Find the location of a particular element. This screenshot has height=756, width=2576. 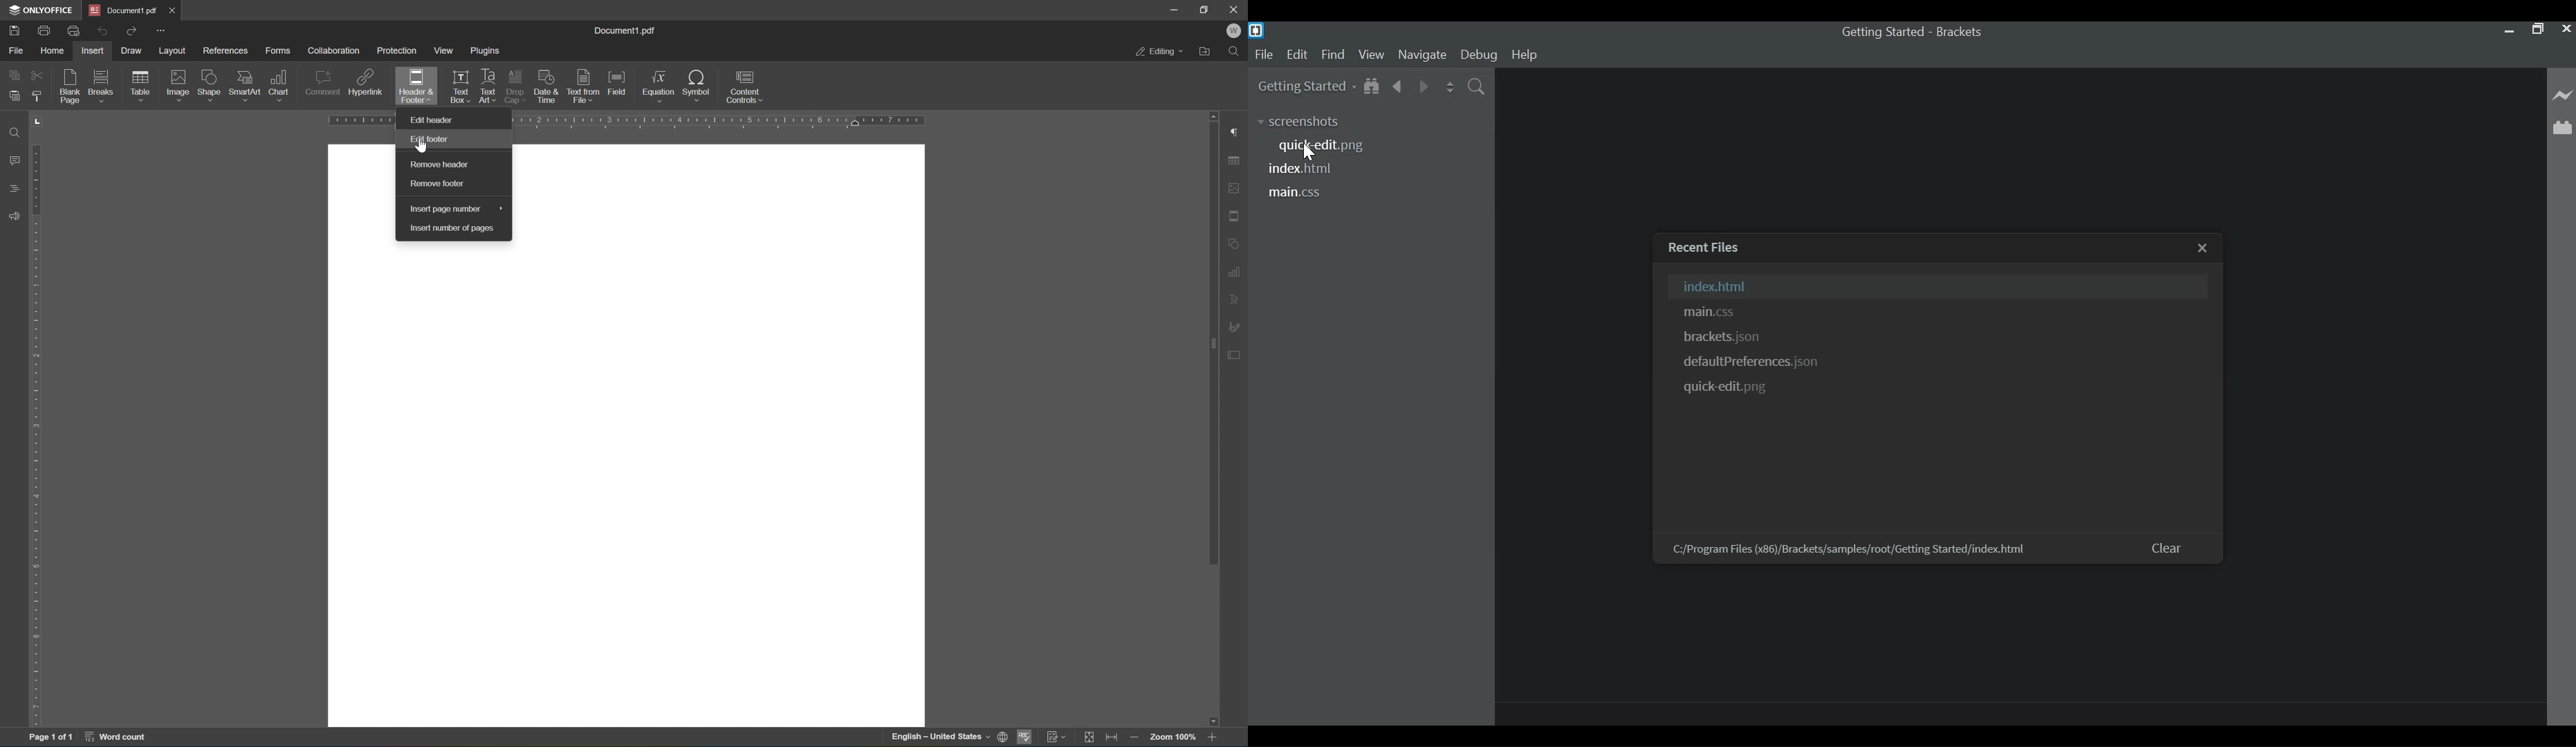

insert is located at coordinates (95, 51).